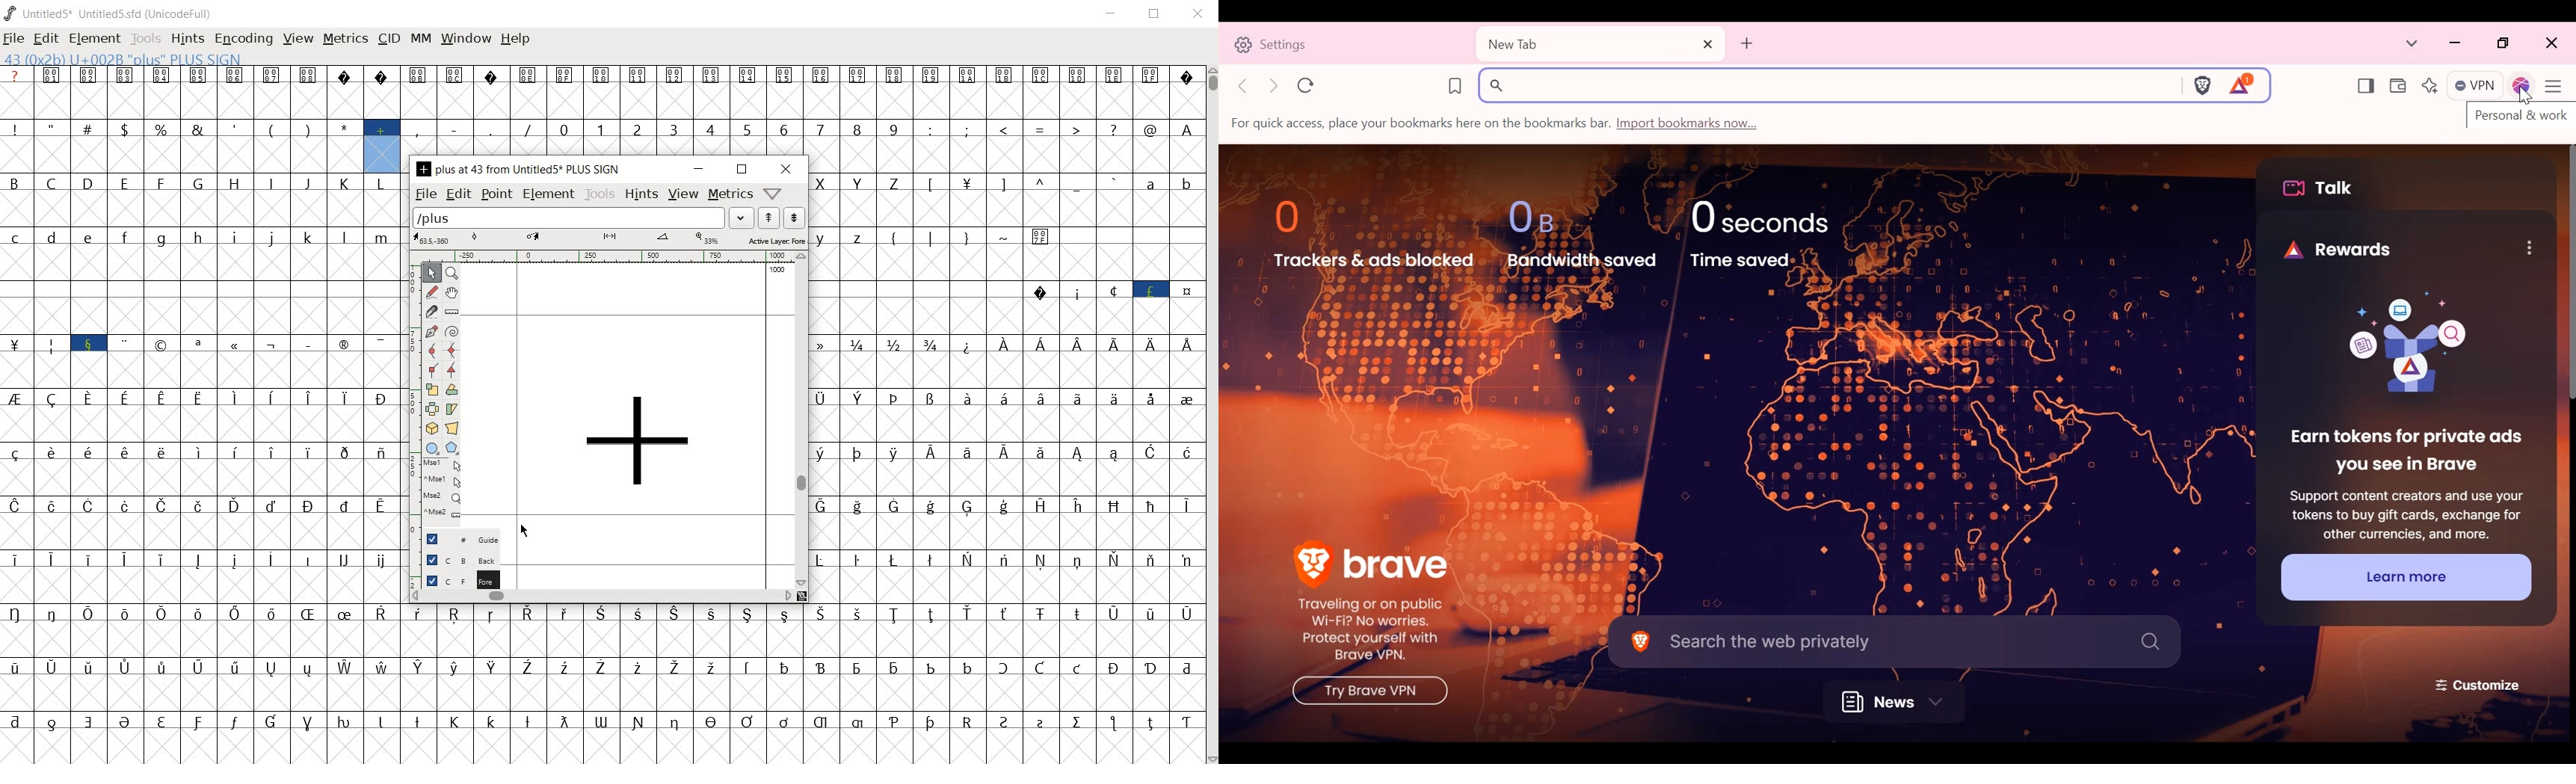 Image resolution: width=2576 pixels, height=784 pixels. I want to click on cut splines in two, so click(431, 312).